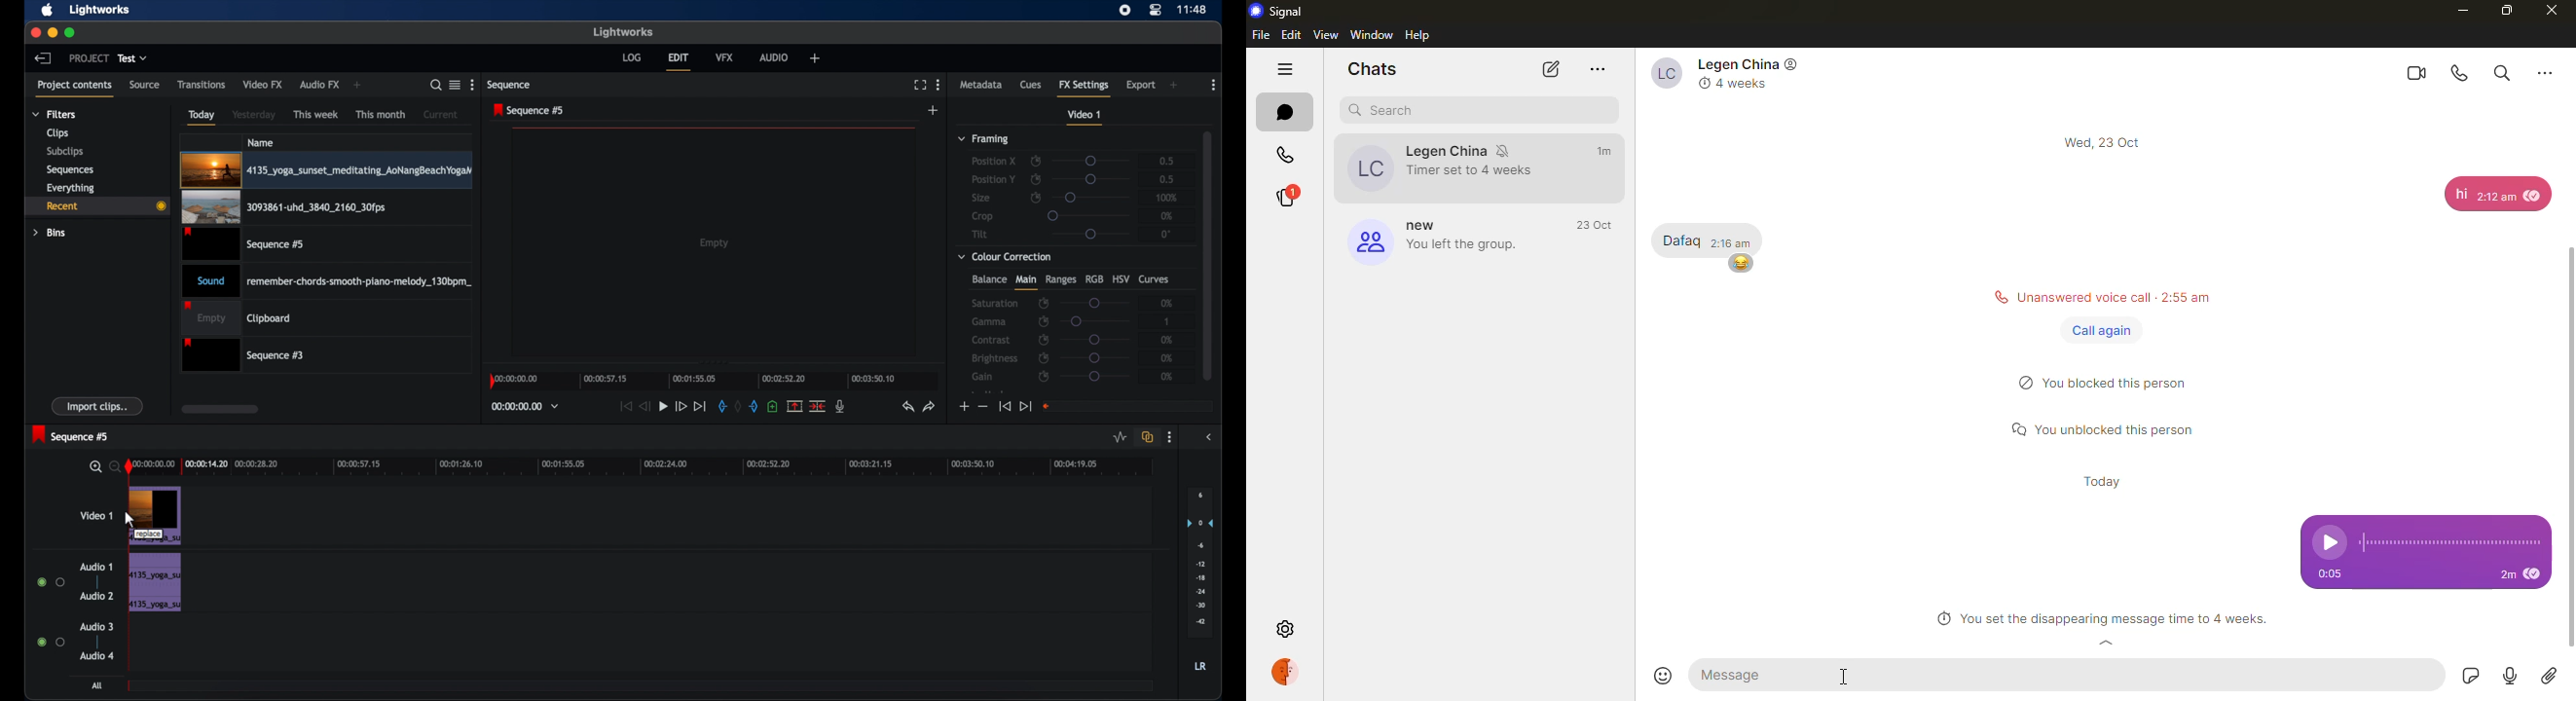 The image size is (2576, 728). Describe the element at coordinates (96, 567) in the screenshot. I see `audio 1` at that location.